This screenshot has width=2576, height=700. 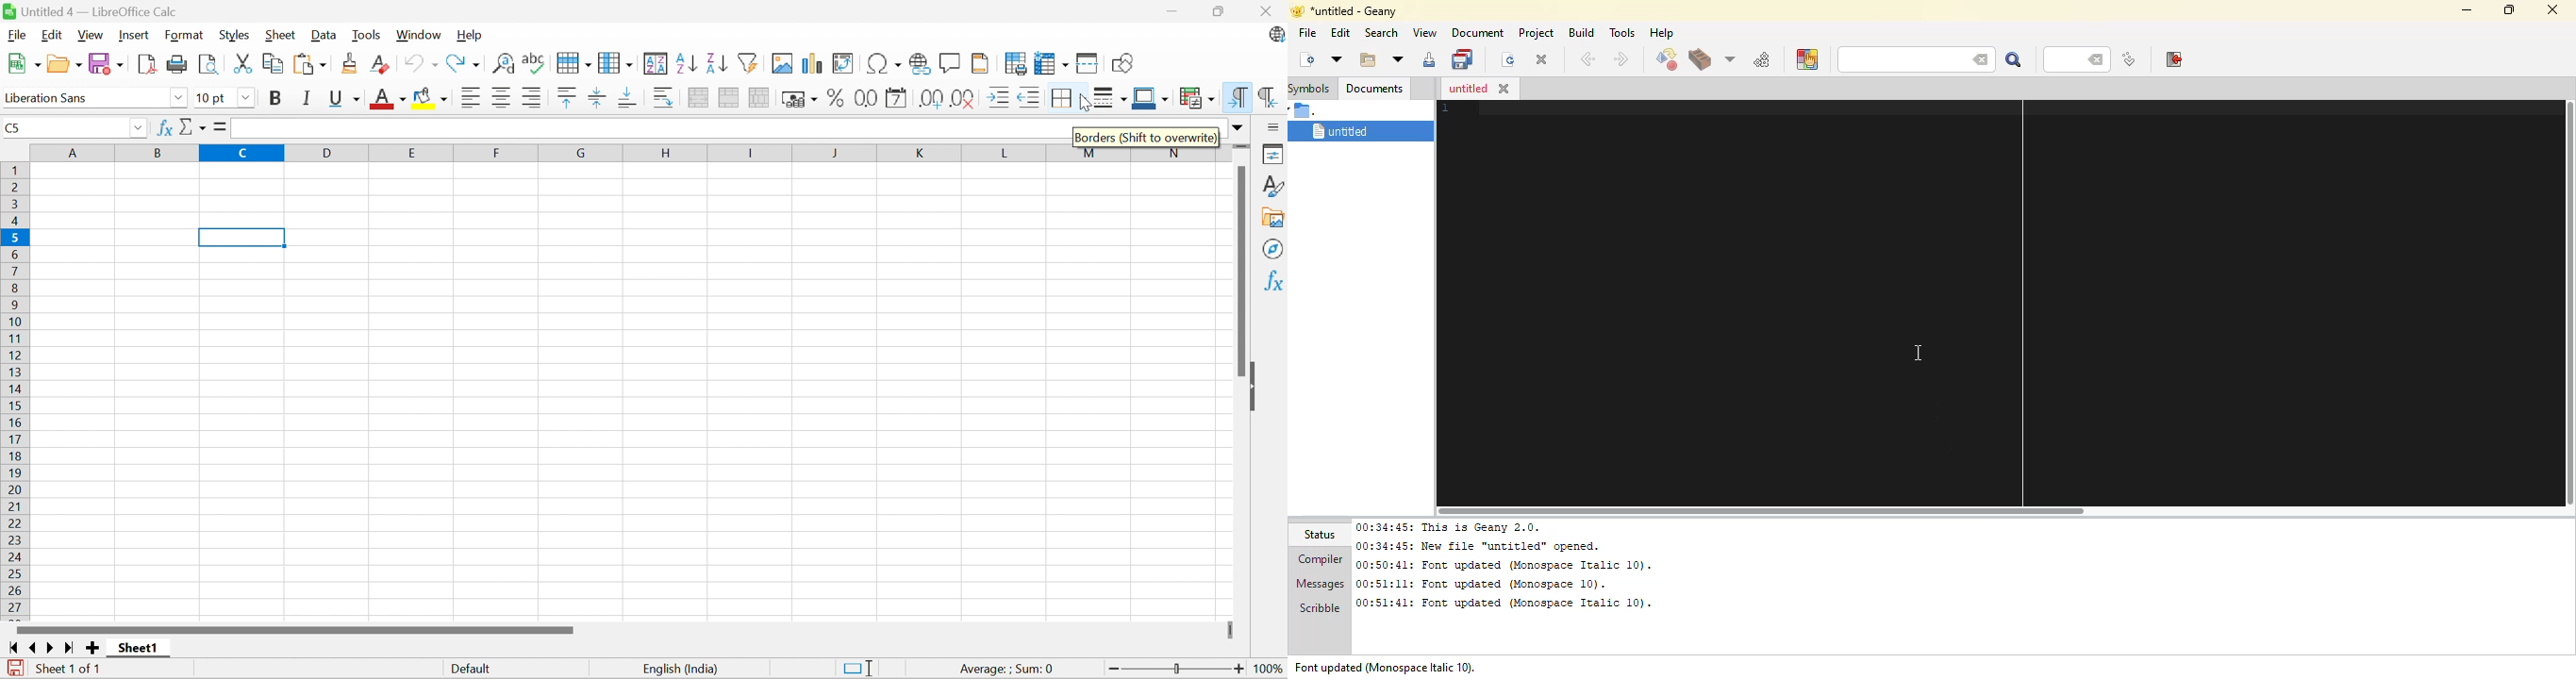 I want to click on Italic, so click(x=309, y=98).